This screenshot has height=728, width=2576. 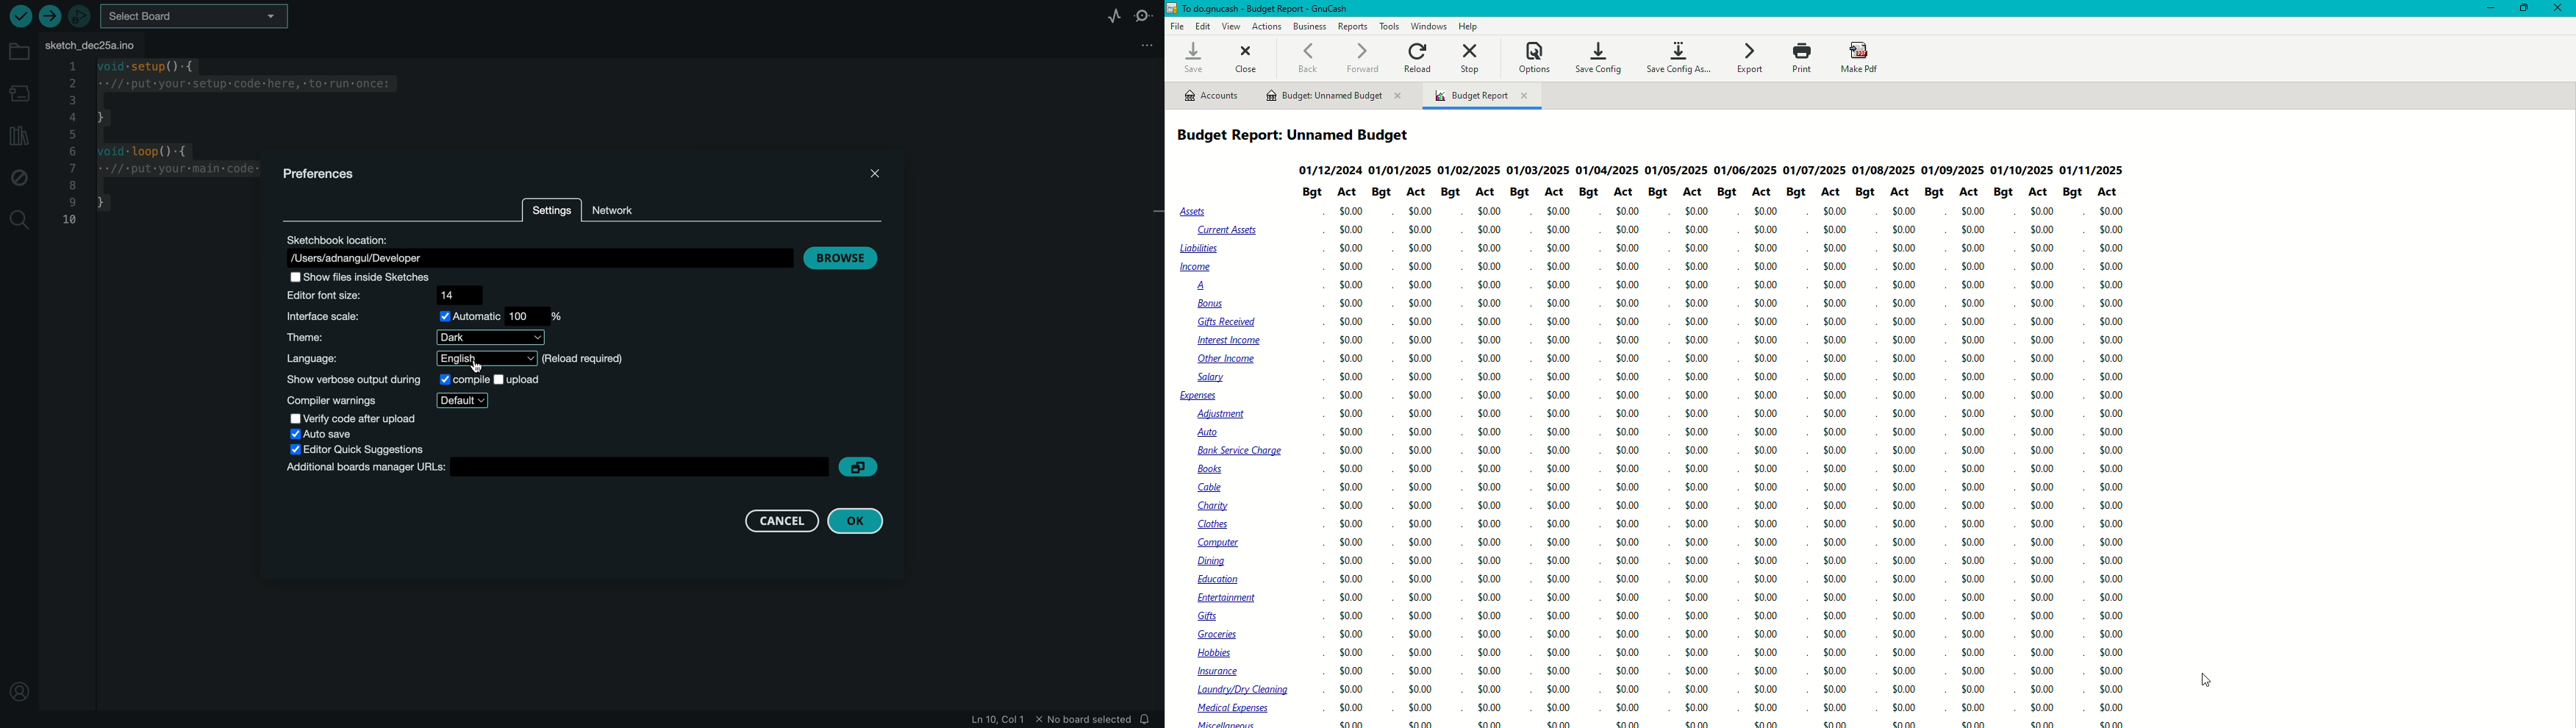 I want to click on Restore, so click(x=2525, y=9).